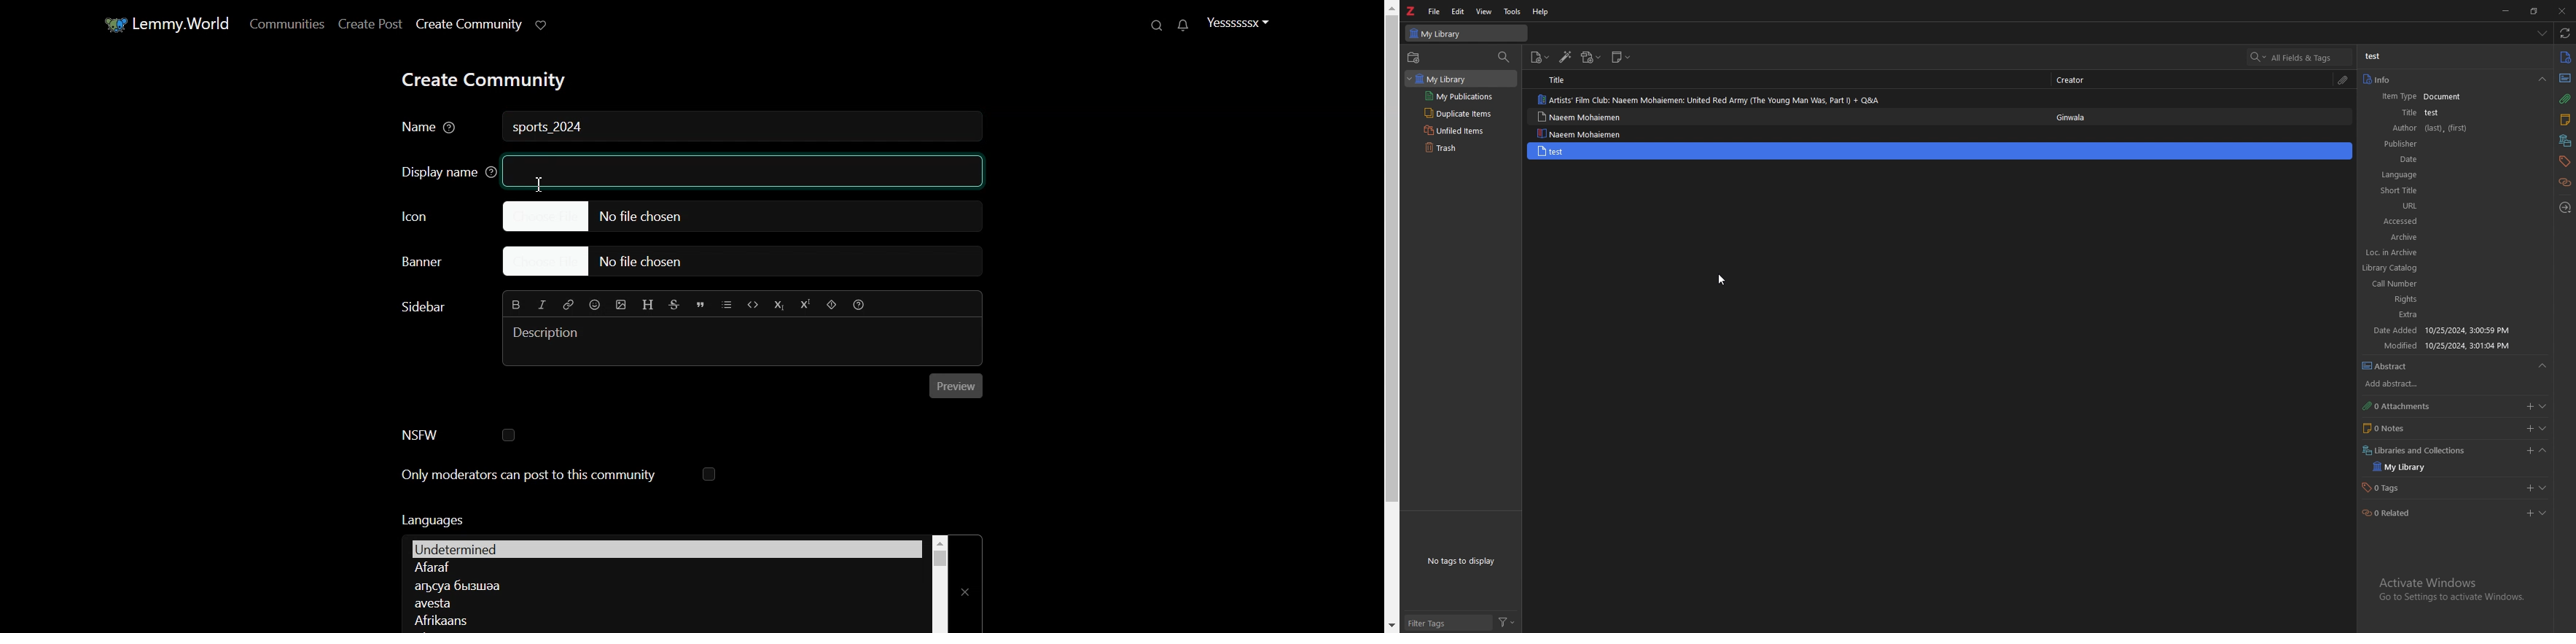 The width and height of the screenshot is (2576, 644). What do you see at coordinates (2542, 33) in the screenshot?
I see `drop down` at bounding box center [2542, 33].